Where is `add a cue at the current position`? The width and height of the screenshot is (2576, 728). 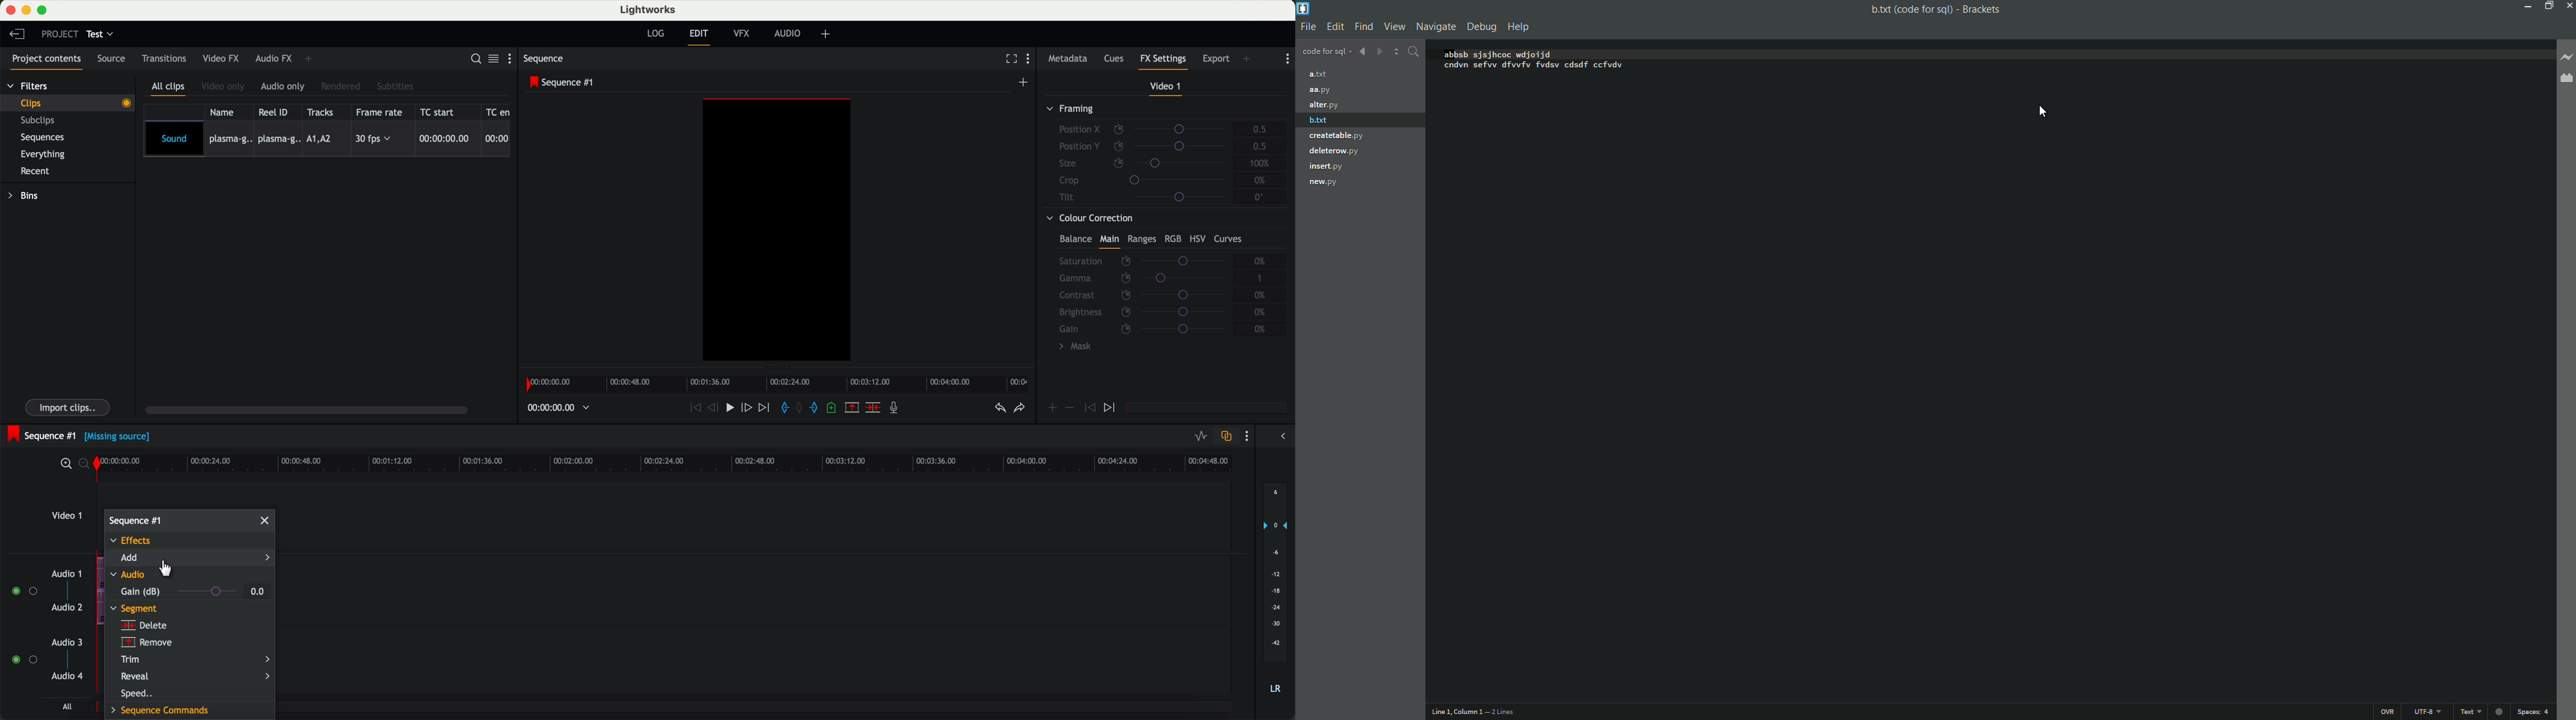 add a cue at the current position is located at coordinates (835, 410).